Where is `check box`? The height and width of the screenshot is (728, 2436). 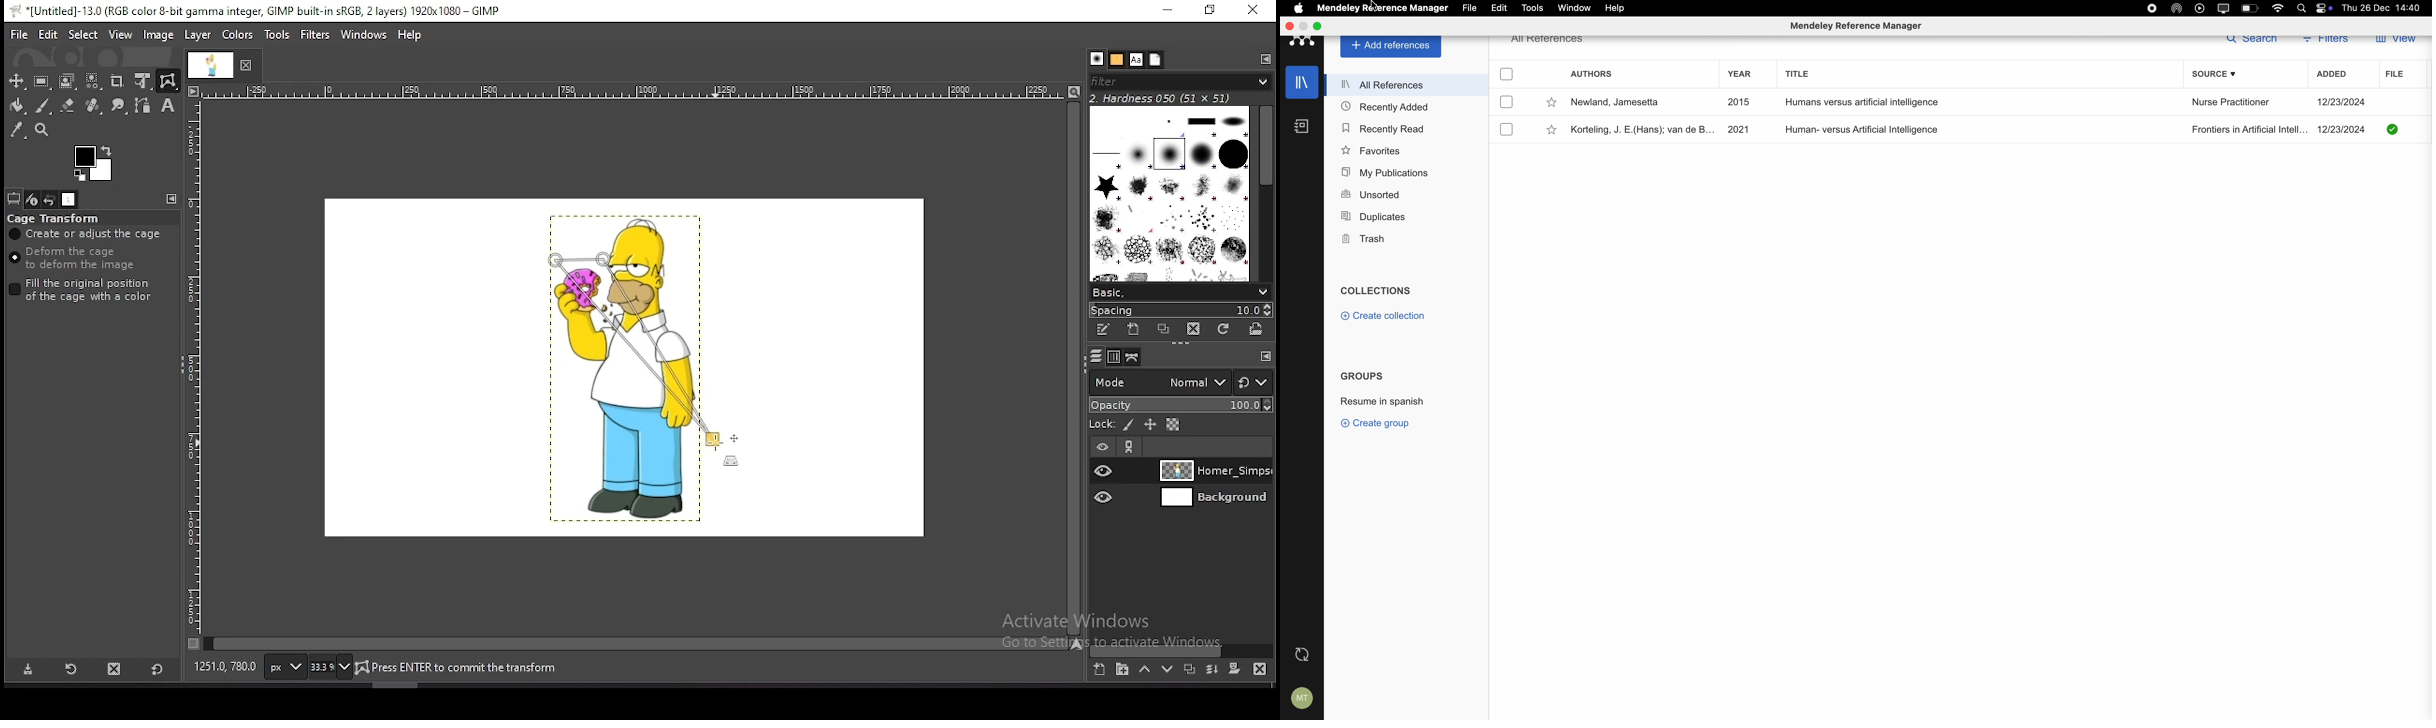
check box is located at coordinates (1507, 74).